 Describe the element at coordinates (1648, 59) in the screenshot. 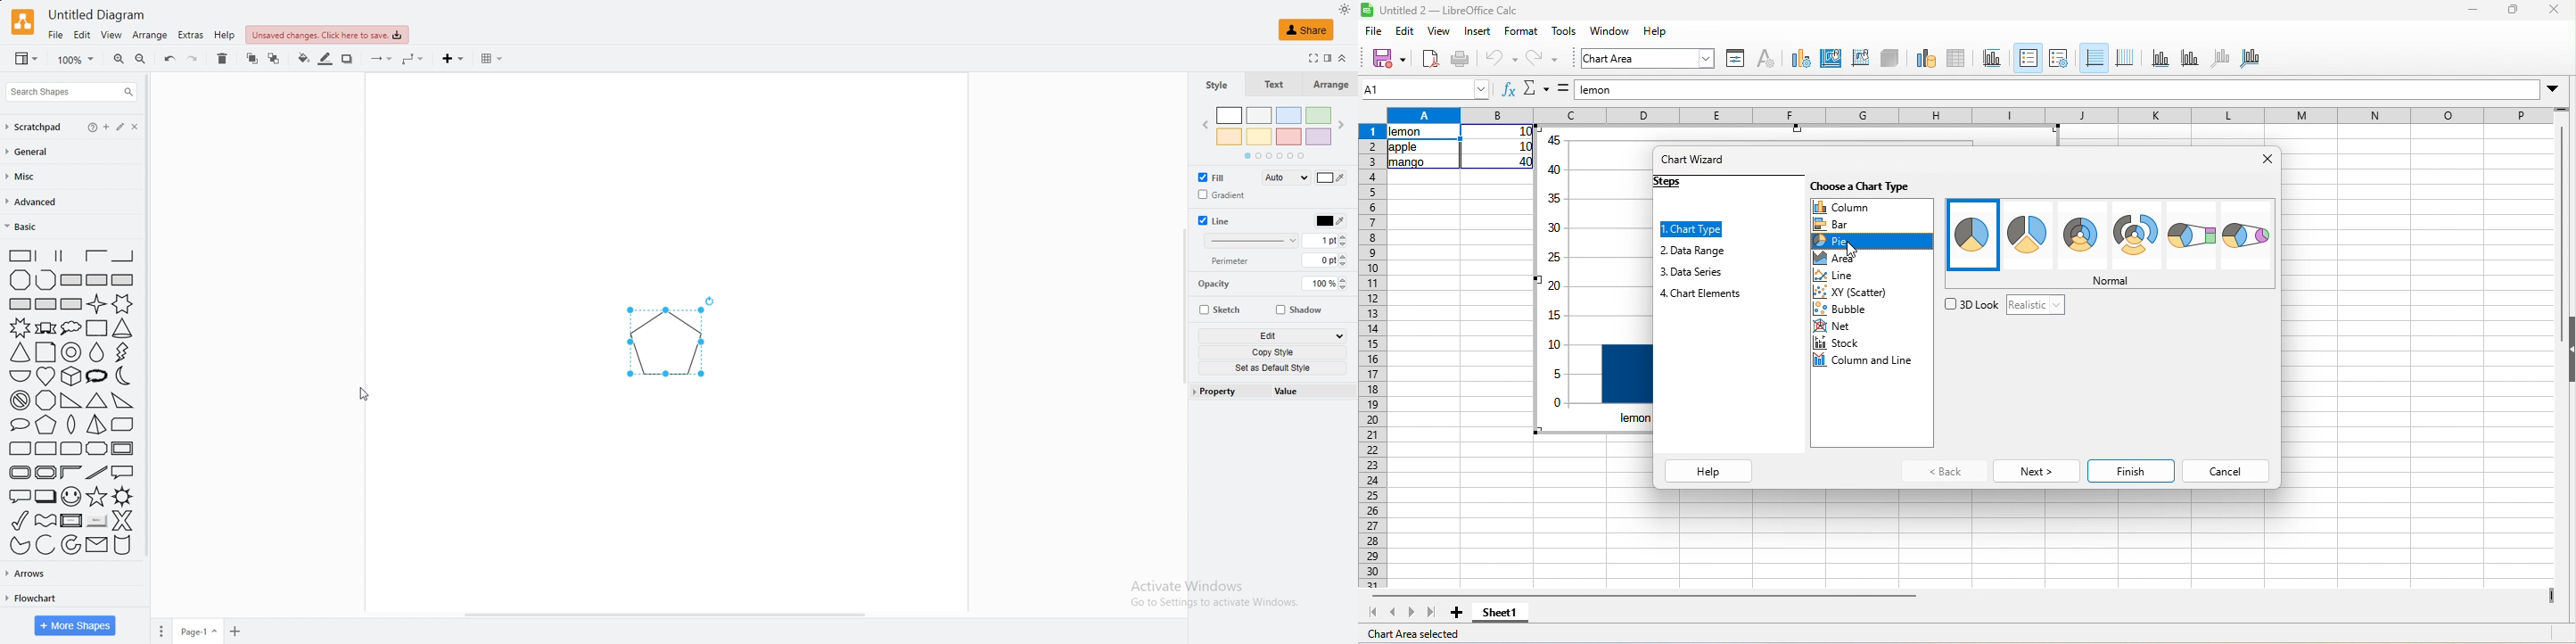

I see `chart area` at that location.